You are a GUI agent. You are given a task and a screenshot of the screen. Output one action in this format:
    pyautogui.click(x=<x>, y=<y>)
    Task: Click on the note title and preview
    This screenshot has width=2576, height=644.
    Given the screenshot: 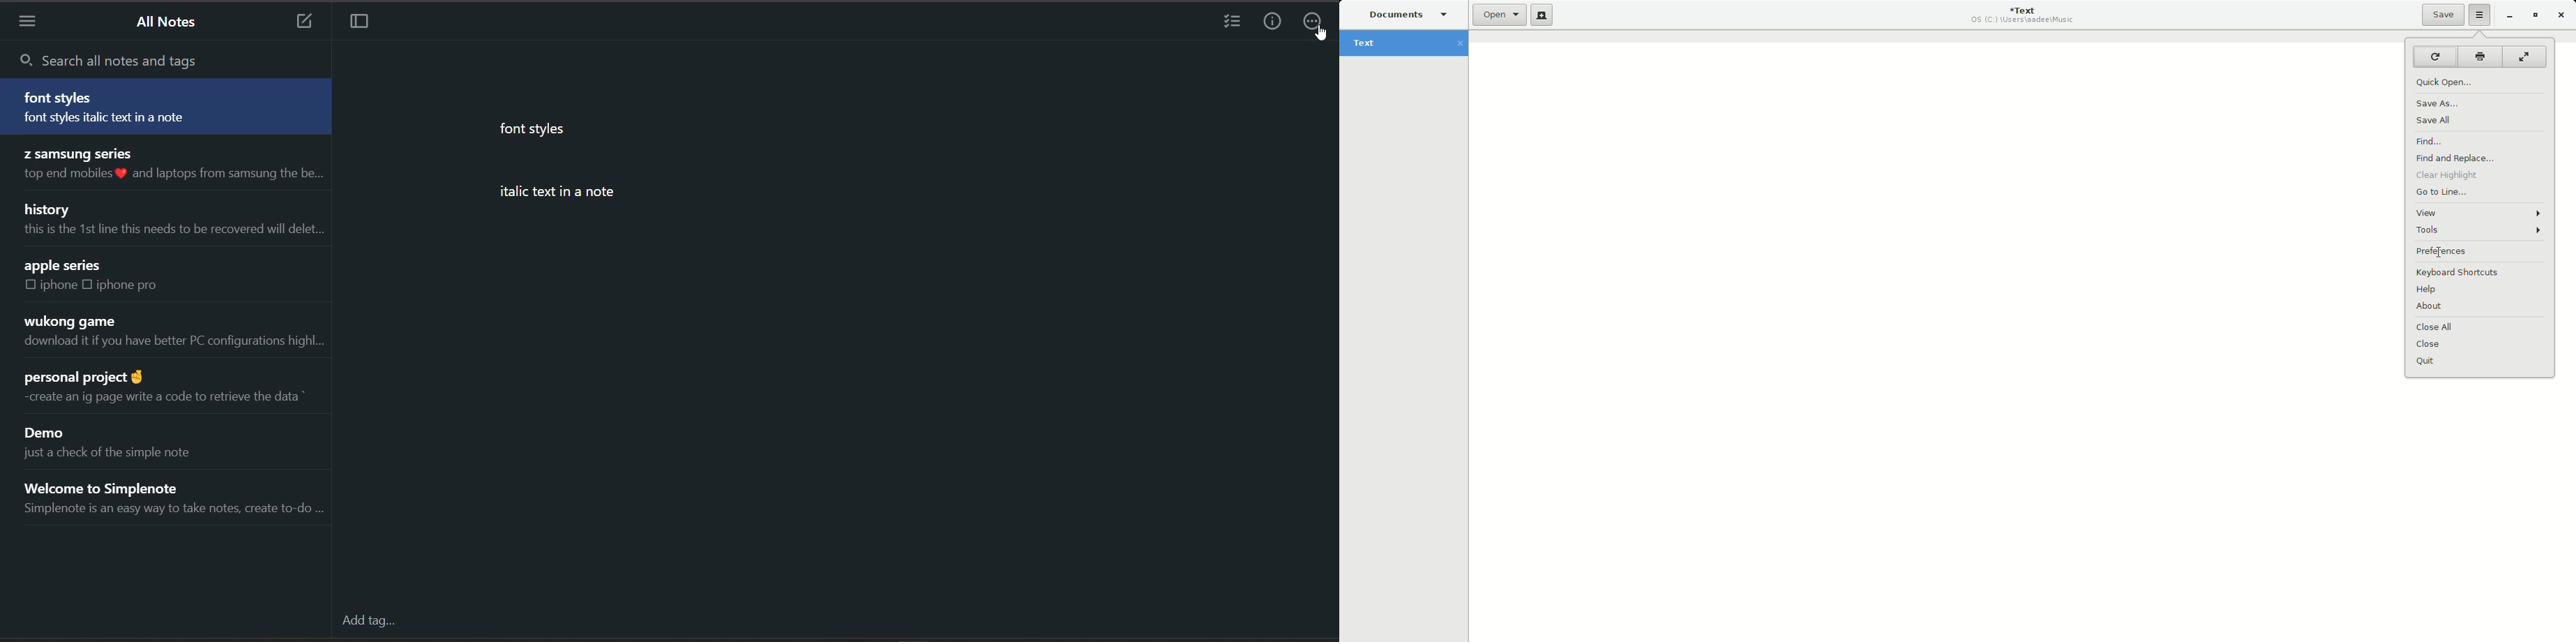 What is the action you would take?
    pyautogui.click(x=124, y=441)
    